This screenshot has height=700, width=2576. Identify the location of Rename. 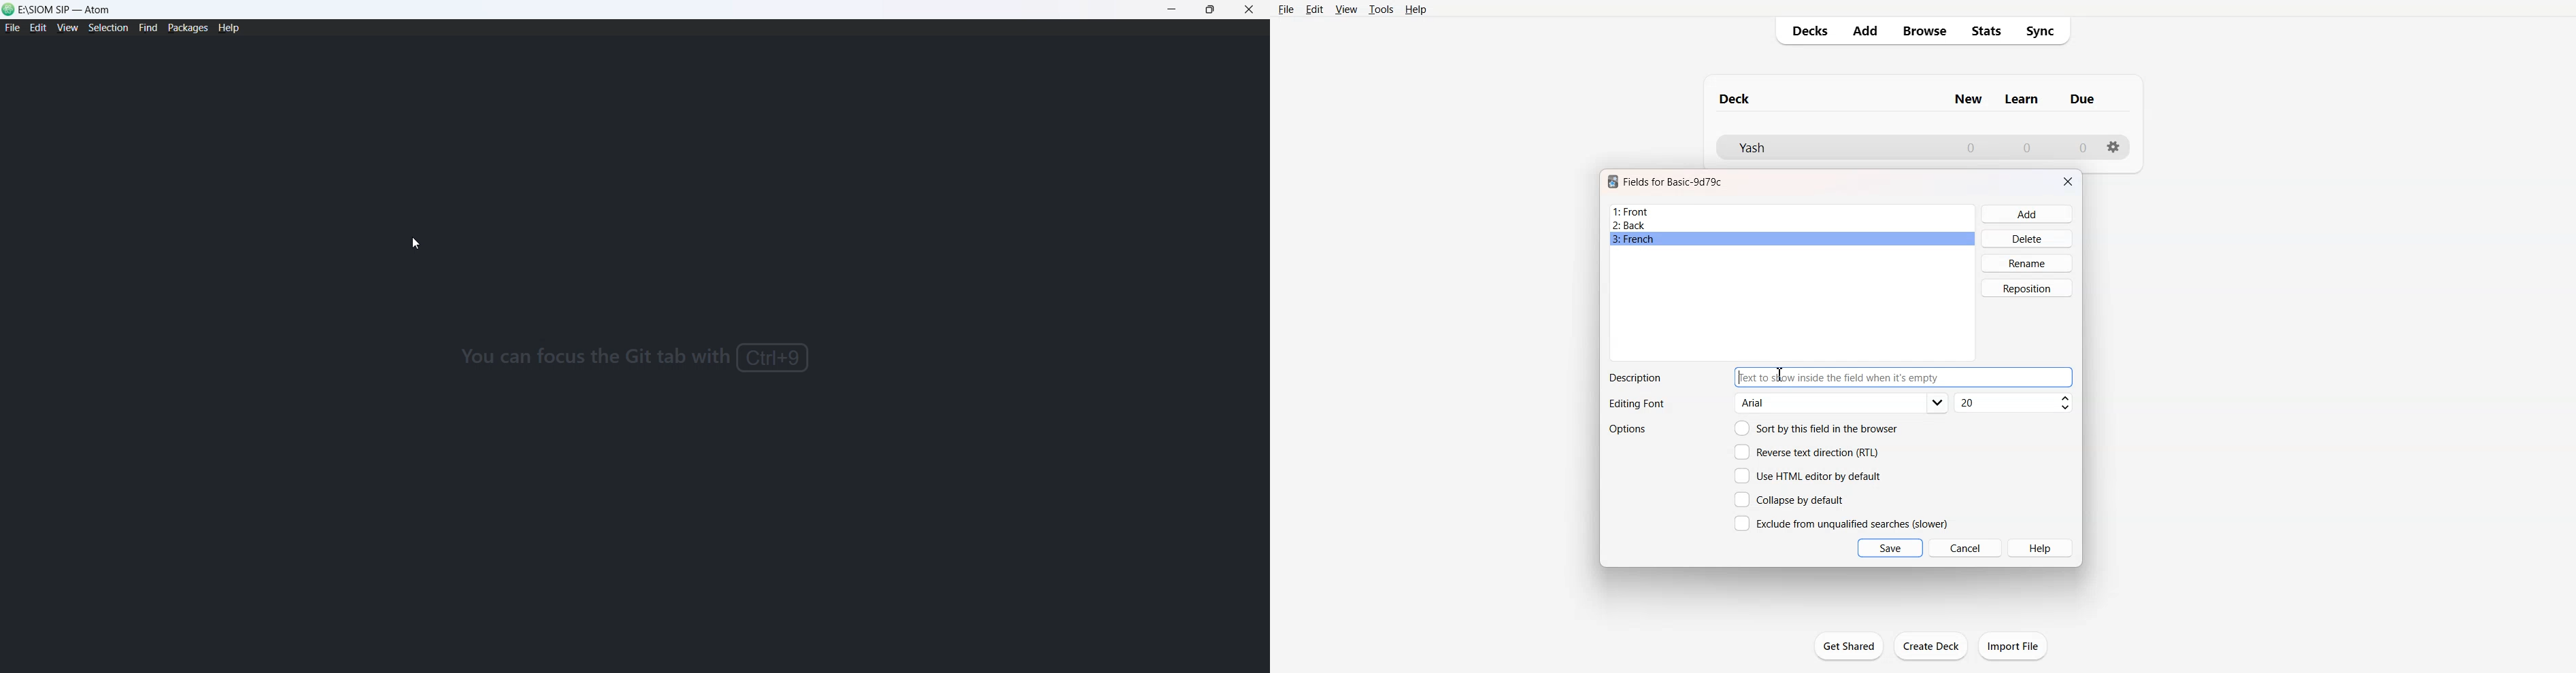
(2028, 263).